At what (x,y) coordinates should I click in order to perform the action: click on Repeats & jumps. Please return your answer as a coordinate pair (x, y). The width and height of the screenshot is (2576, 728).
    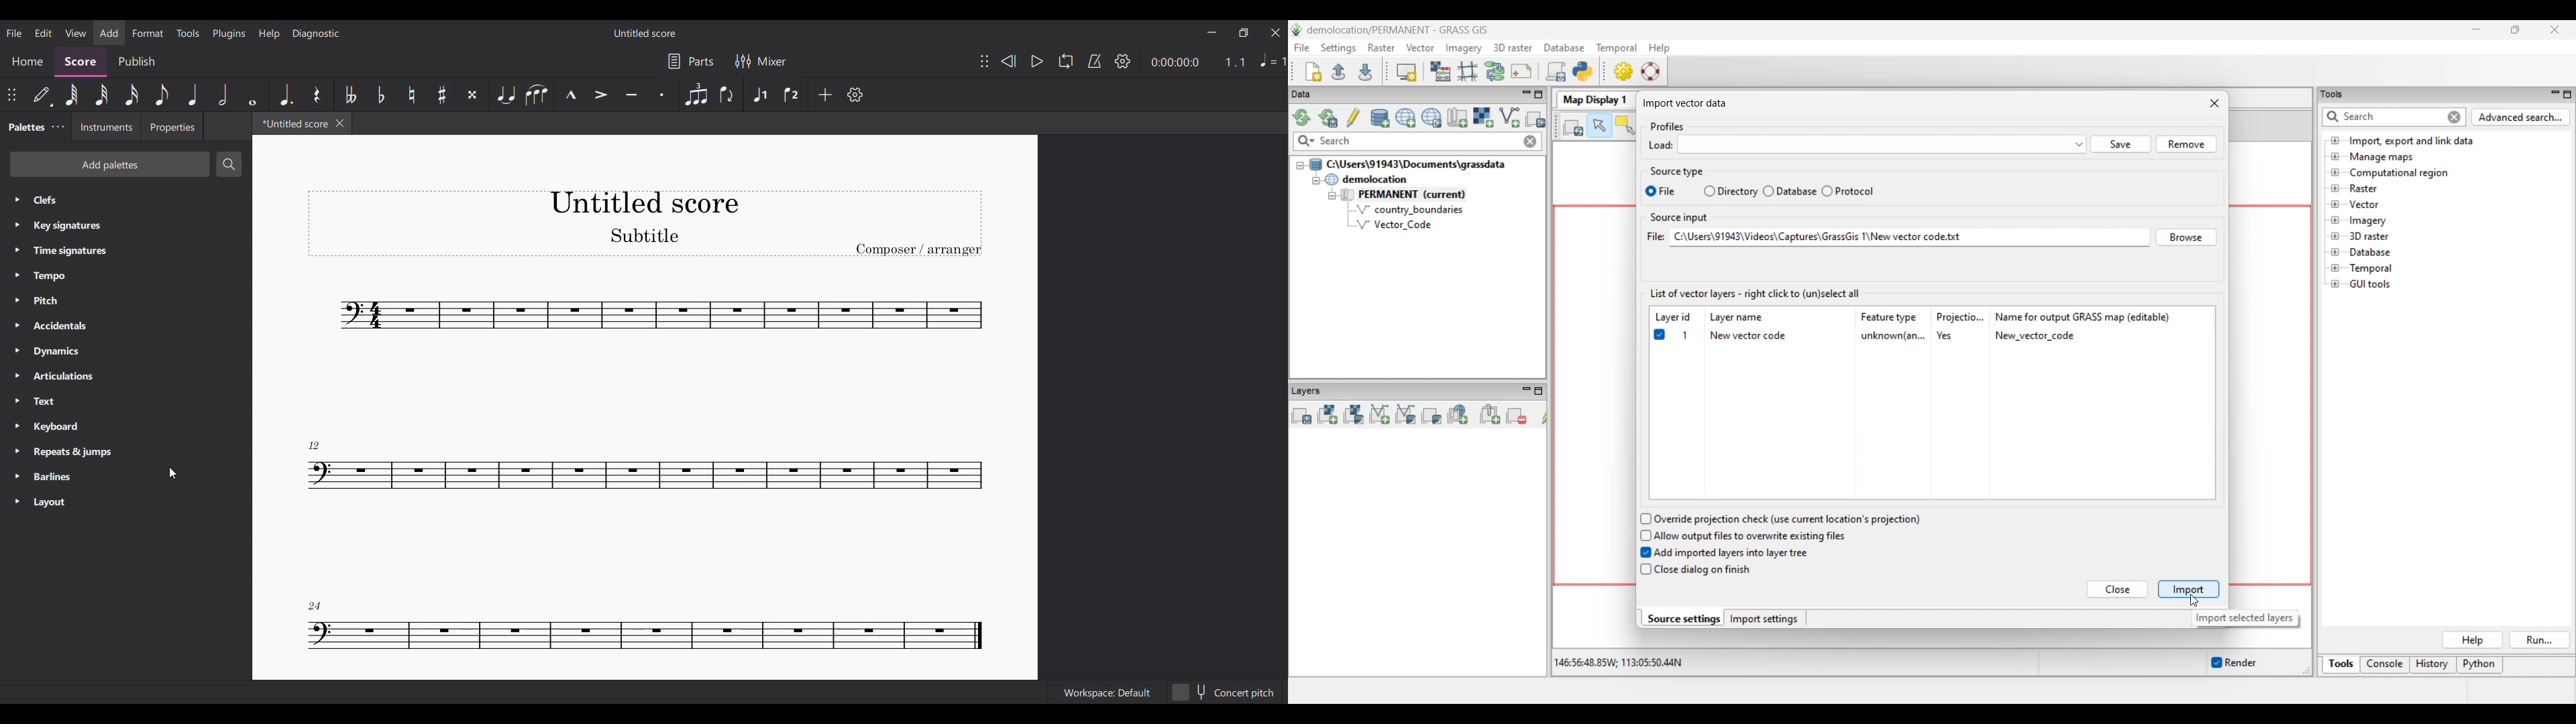
    Looking at the image, I should click on (85, 454).